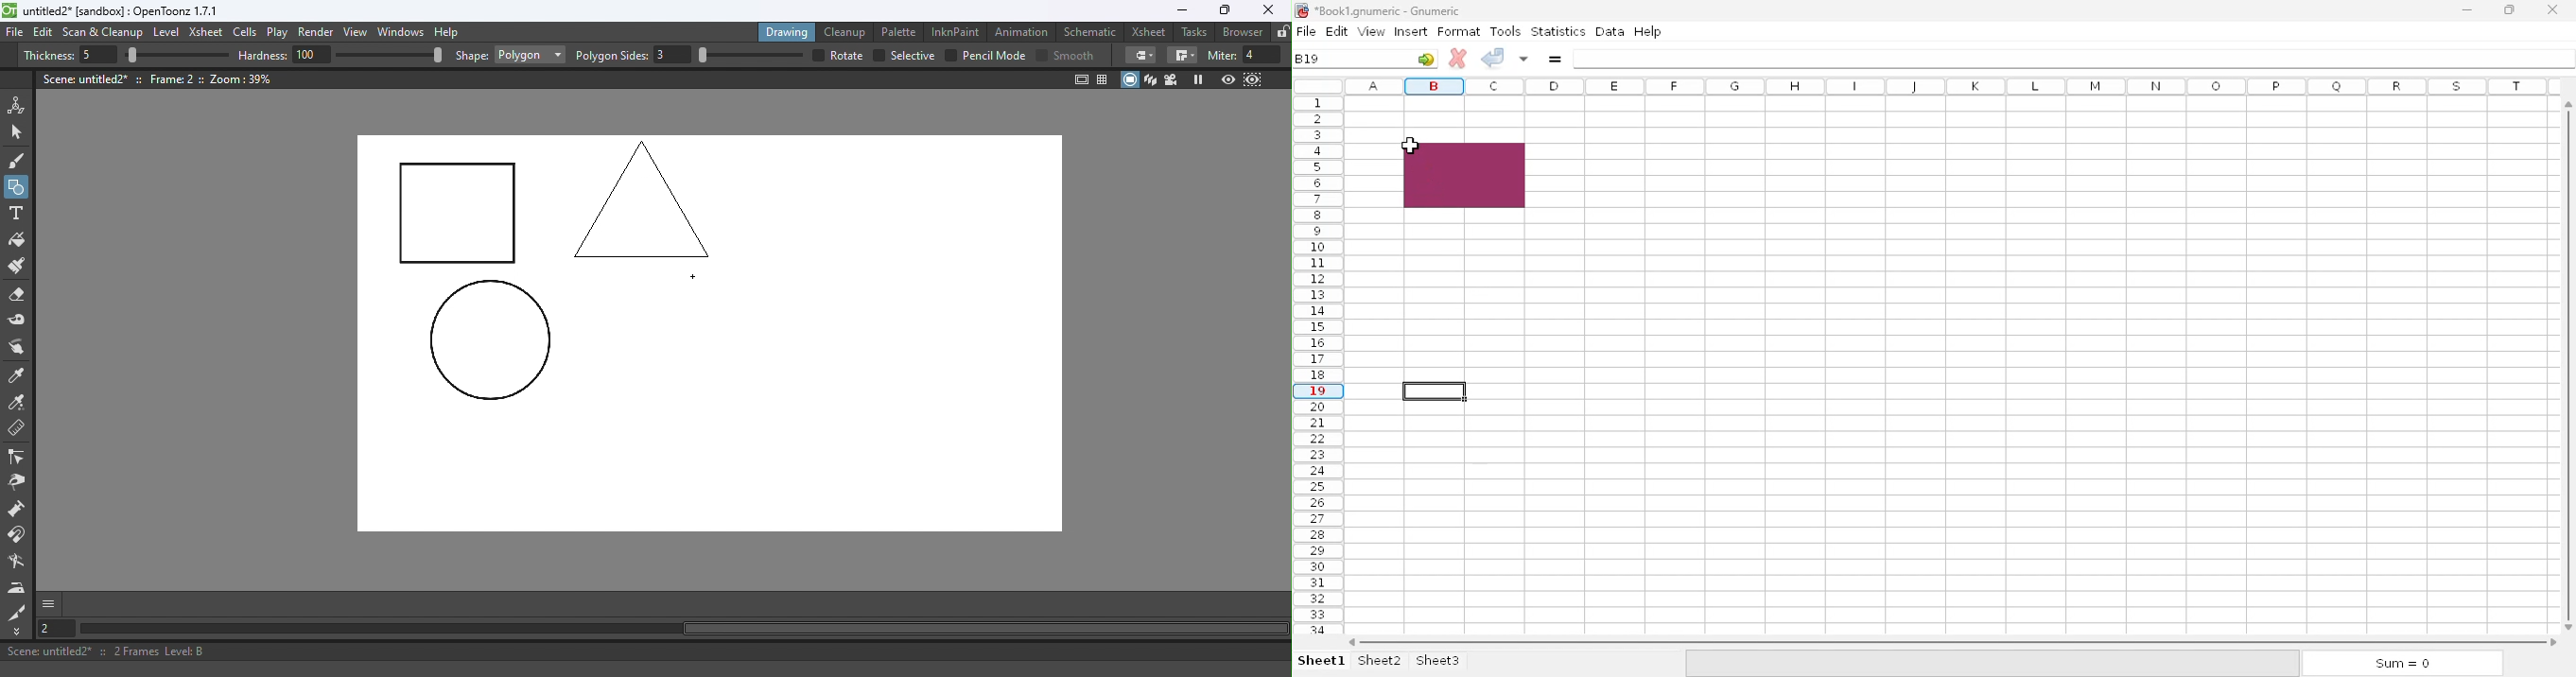  I want to click on Windows, so click(402, 33).